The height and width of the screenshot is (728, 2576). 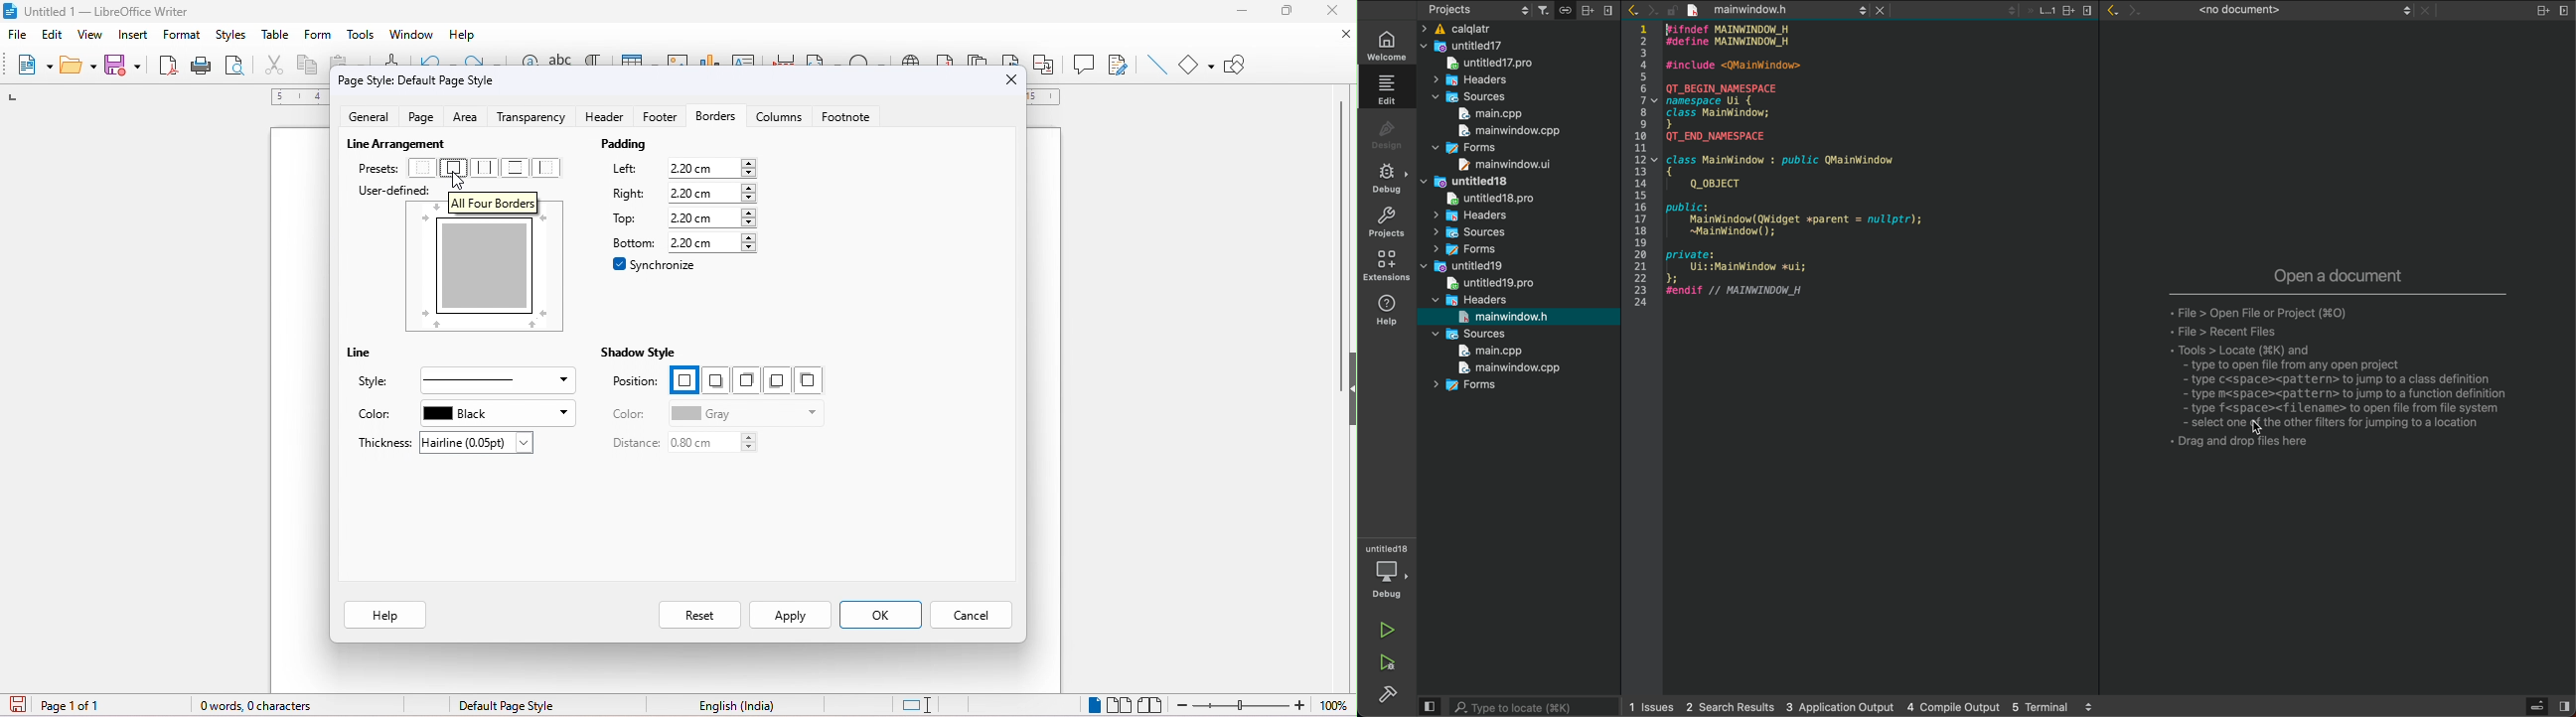 I want to click on reset, so click(x=696, y=613).